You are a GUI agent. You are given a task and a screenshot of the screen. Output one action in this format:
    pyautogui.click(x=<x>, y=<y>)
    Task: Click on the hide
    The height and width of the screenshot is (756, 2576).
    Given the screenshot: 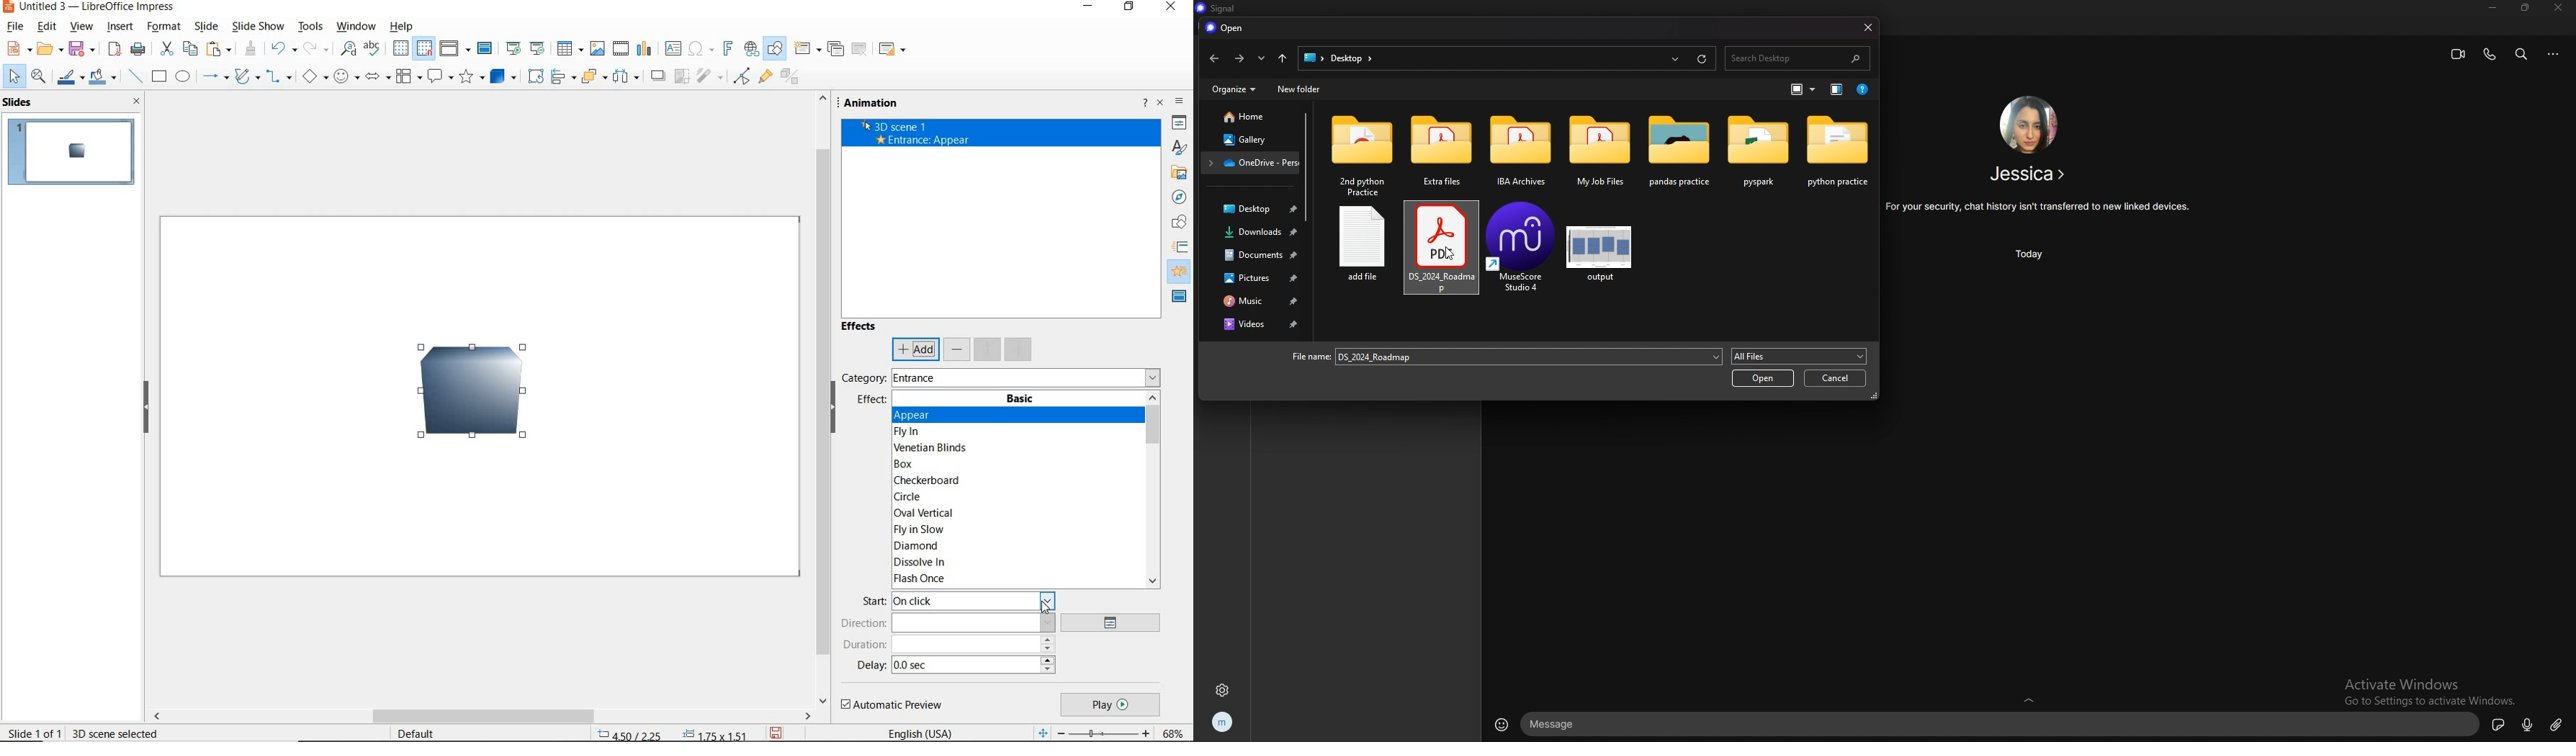 What is the action you would take?
    pyautogui.click(x=147, y=410)
    